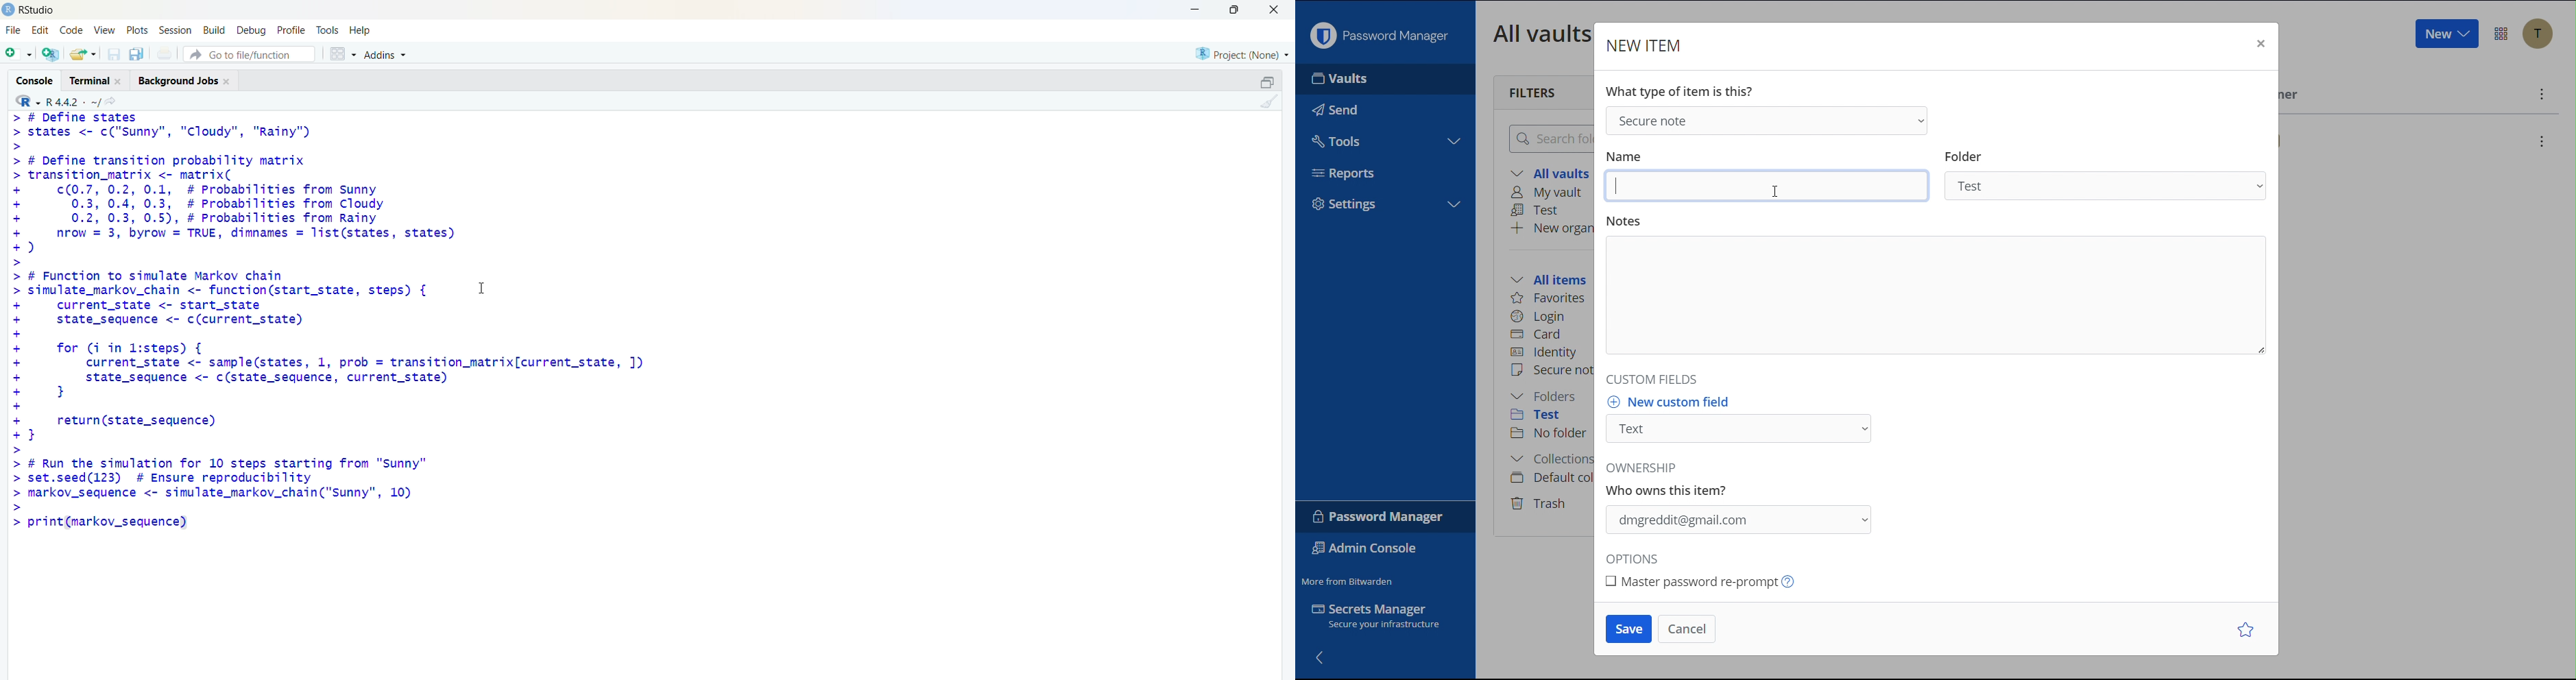 The width and height of the screenshot is (2576, 700). I want to click on Password Manager, so click(1379, 32).